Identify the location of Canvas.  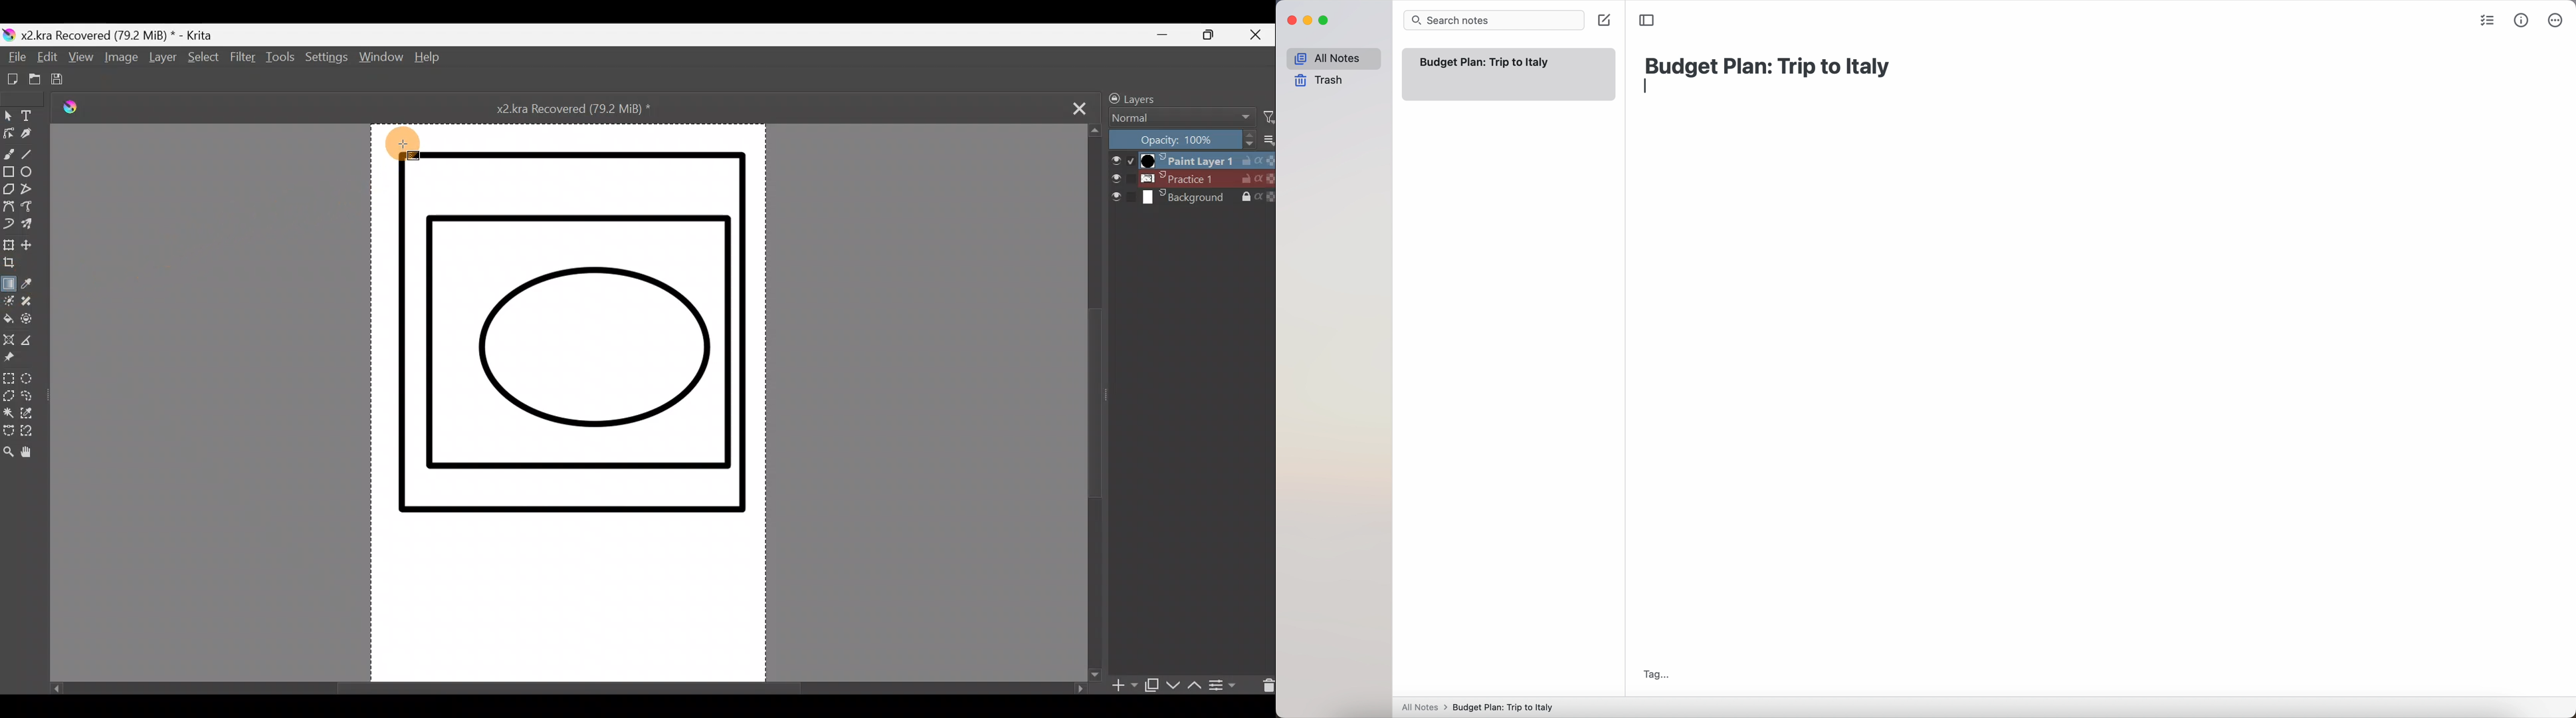
(569, 398).